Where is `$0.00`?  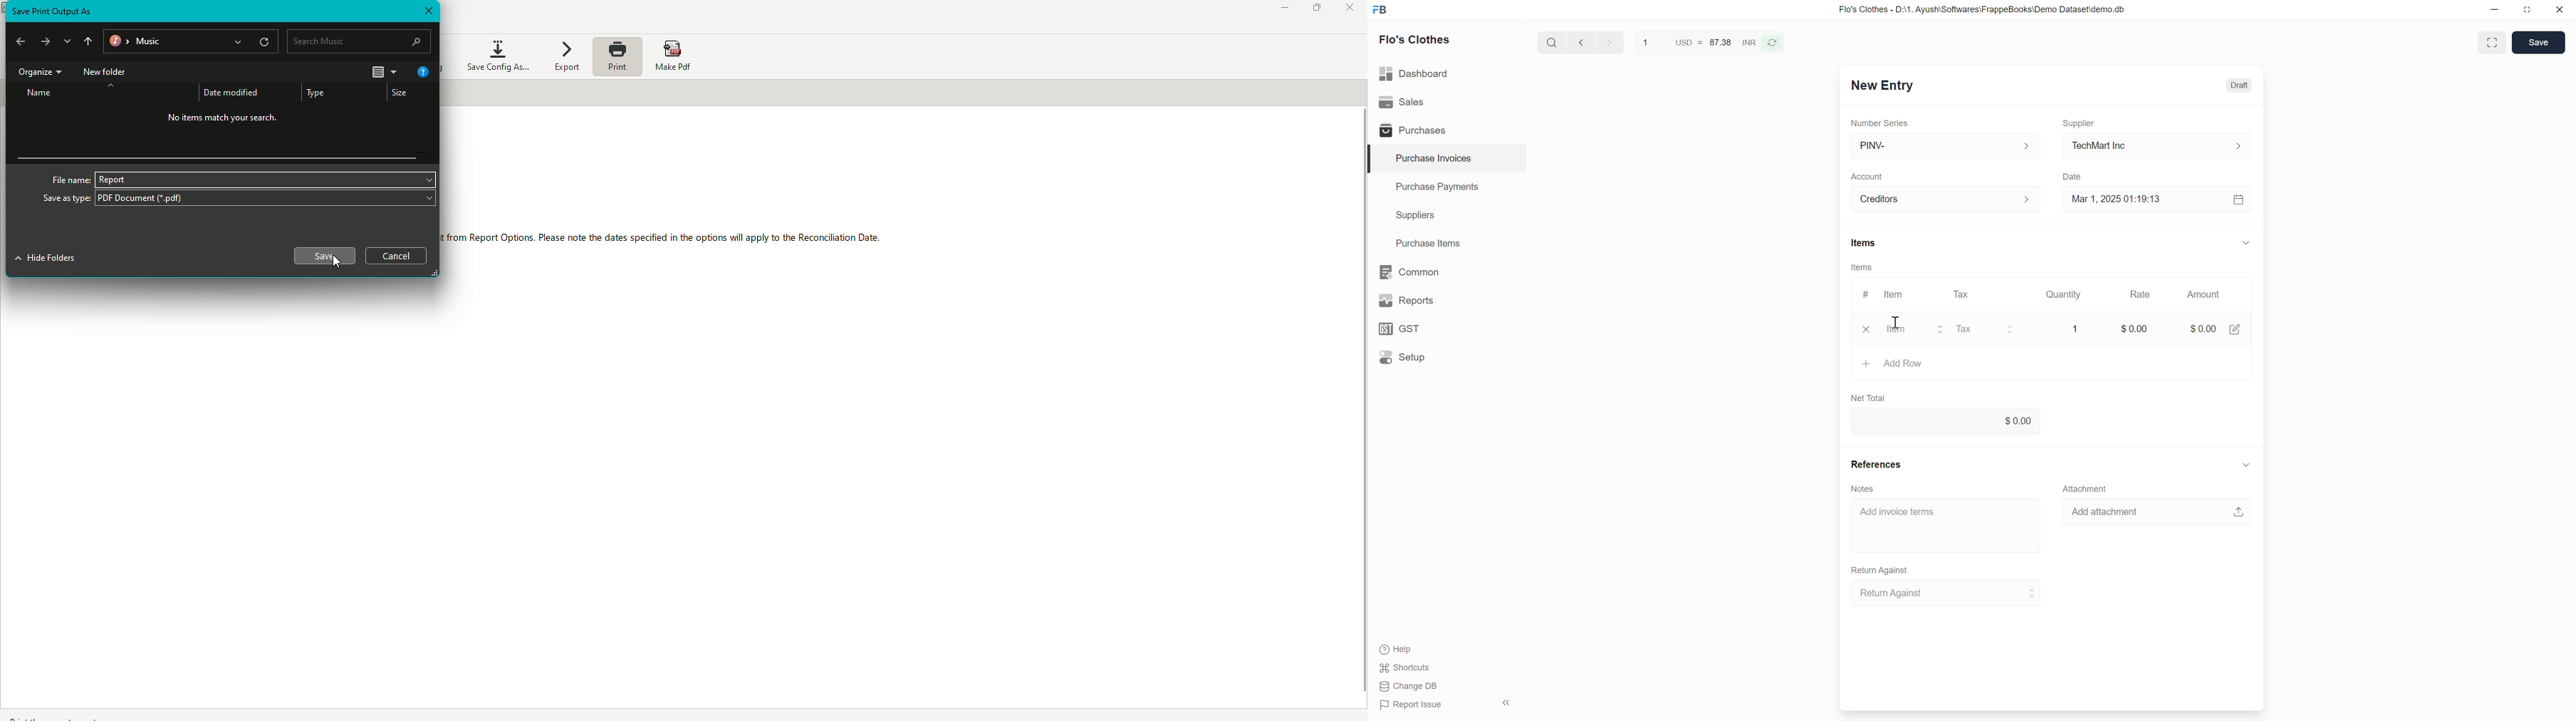
$0.00 is located at coordinates (2130, 329).